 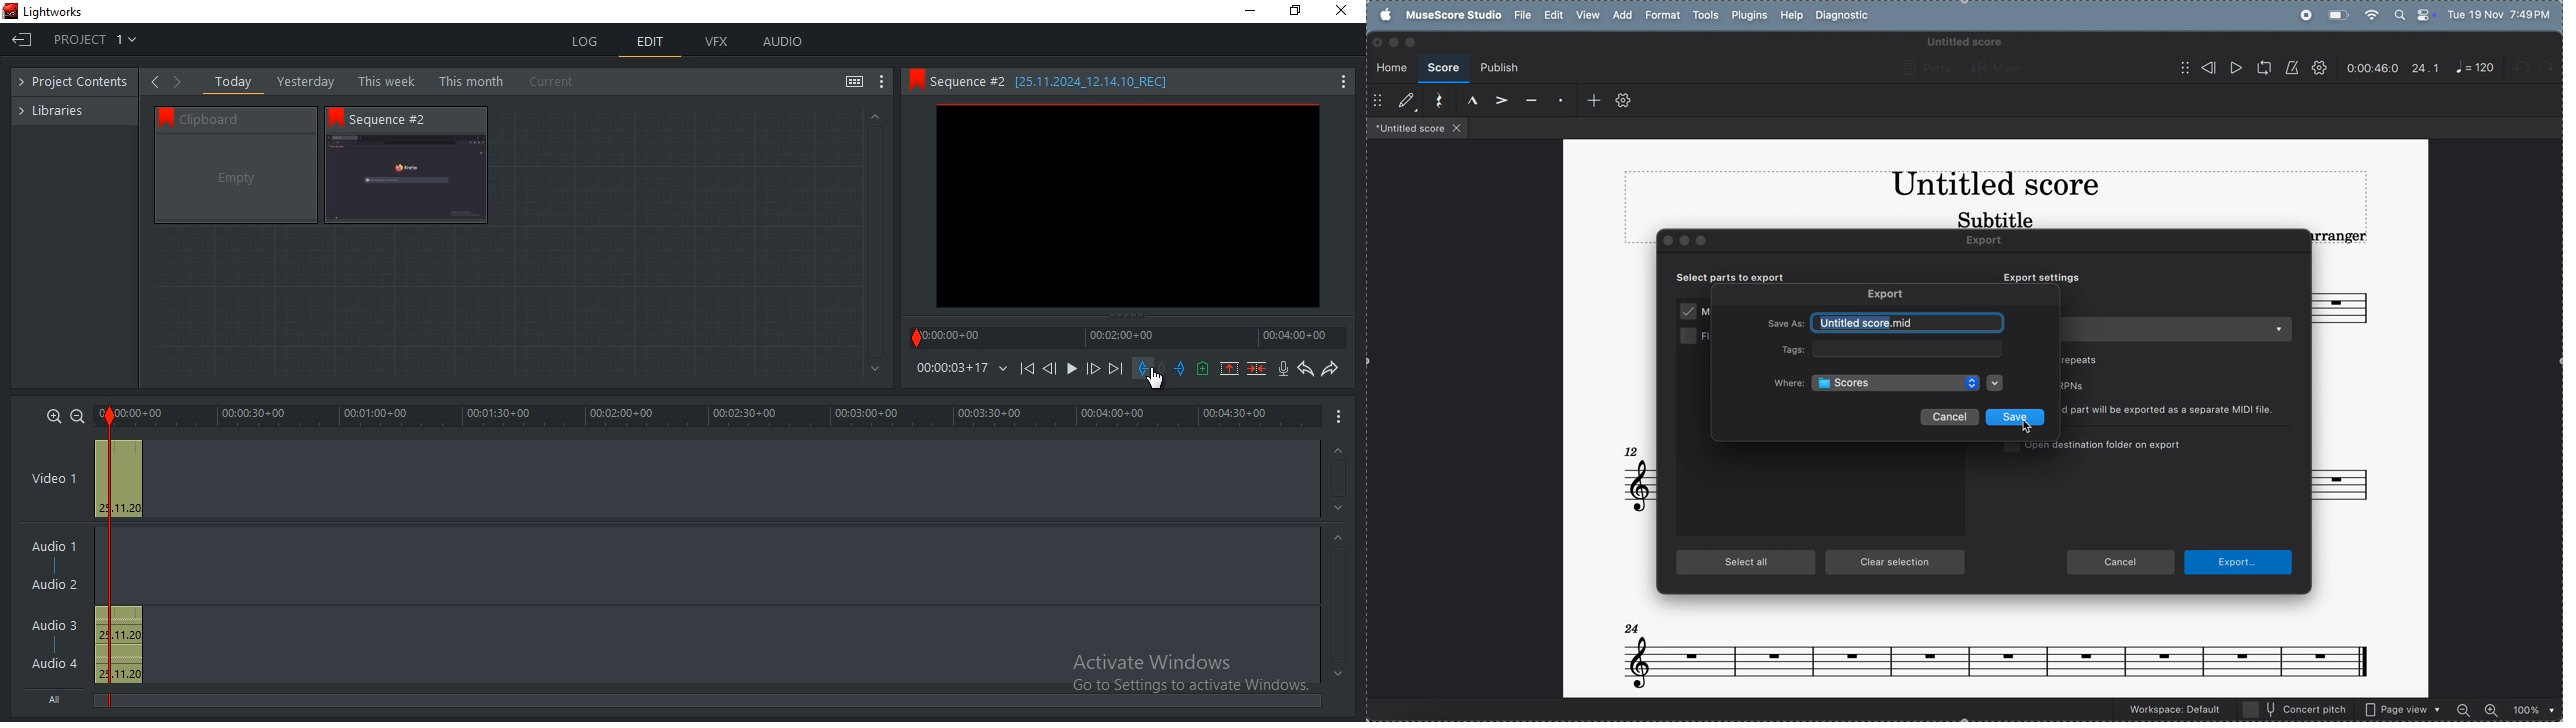 What do you see at coordinates (2427, 68) in the screenshot?
I see `24.1` at bounding box center [2427, 68].